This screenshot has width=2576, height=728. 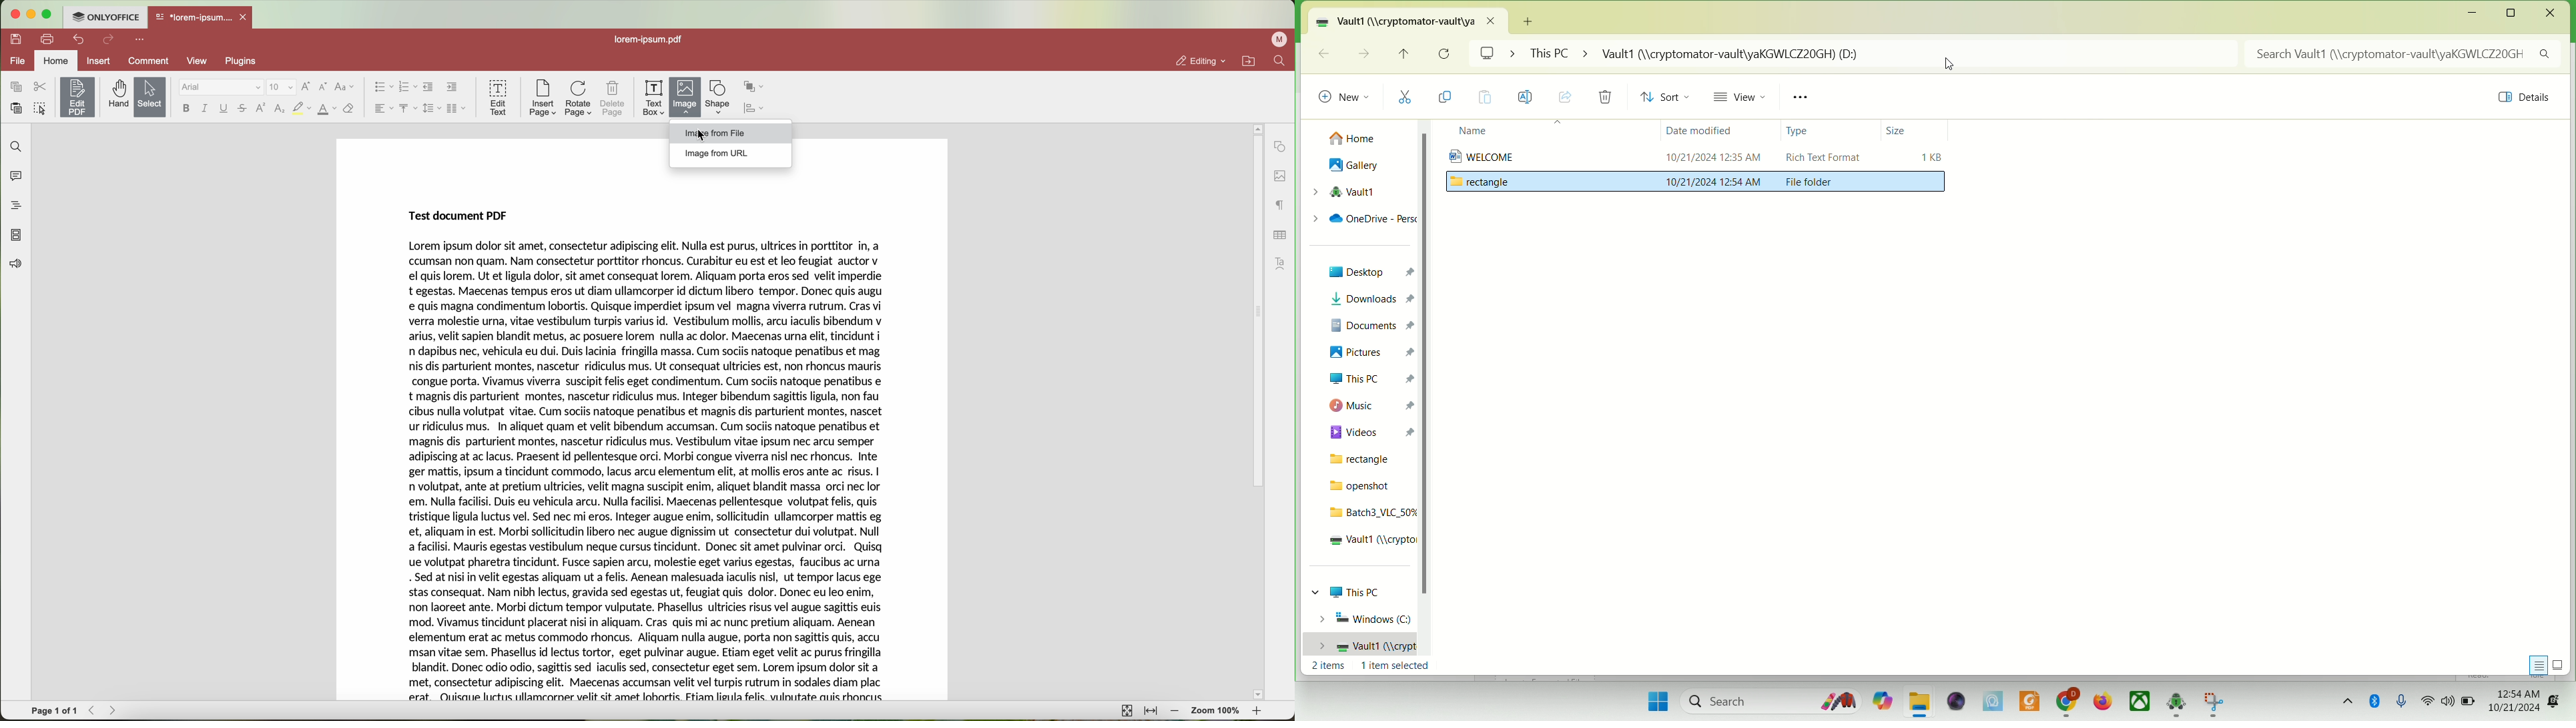 What do you see at coordinates (754, 87) in the screenshot?
I see `arrange shape` at bounding box center [754, 87].